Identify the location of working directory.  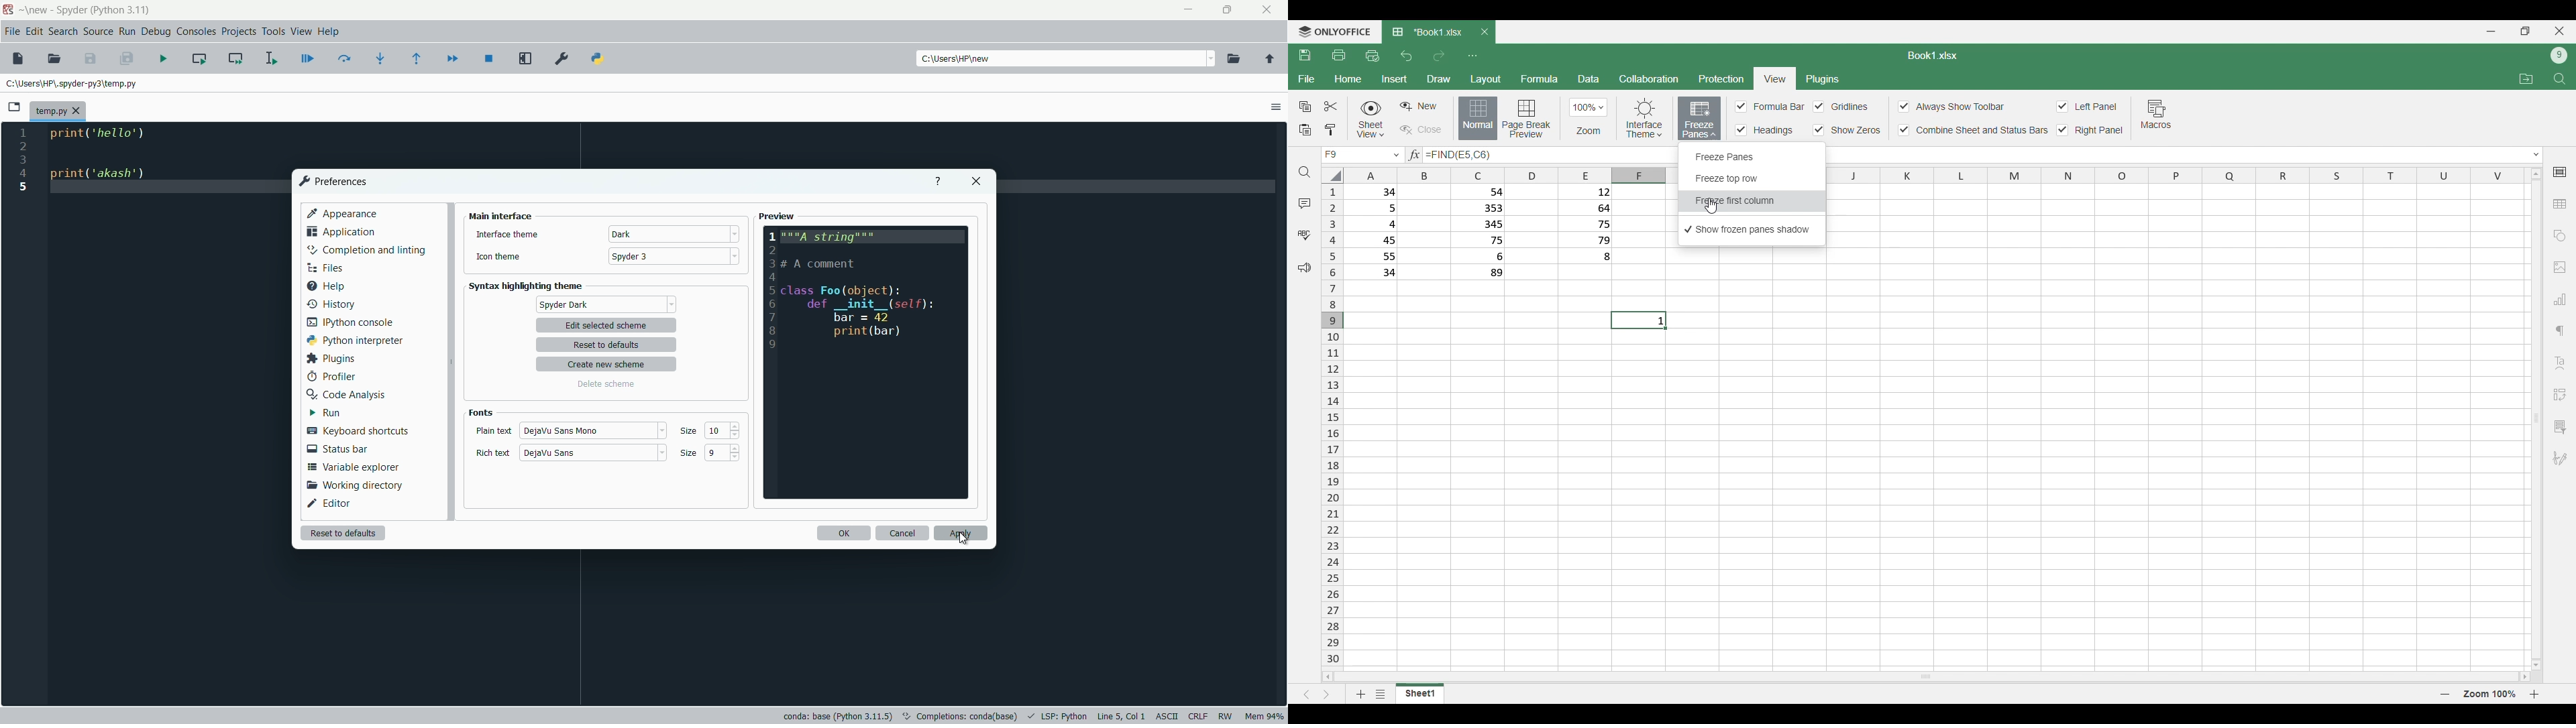
(352, 486).